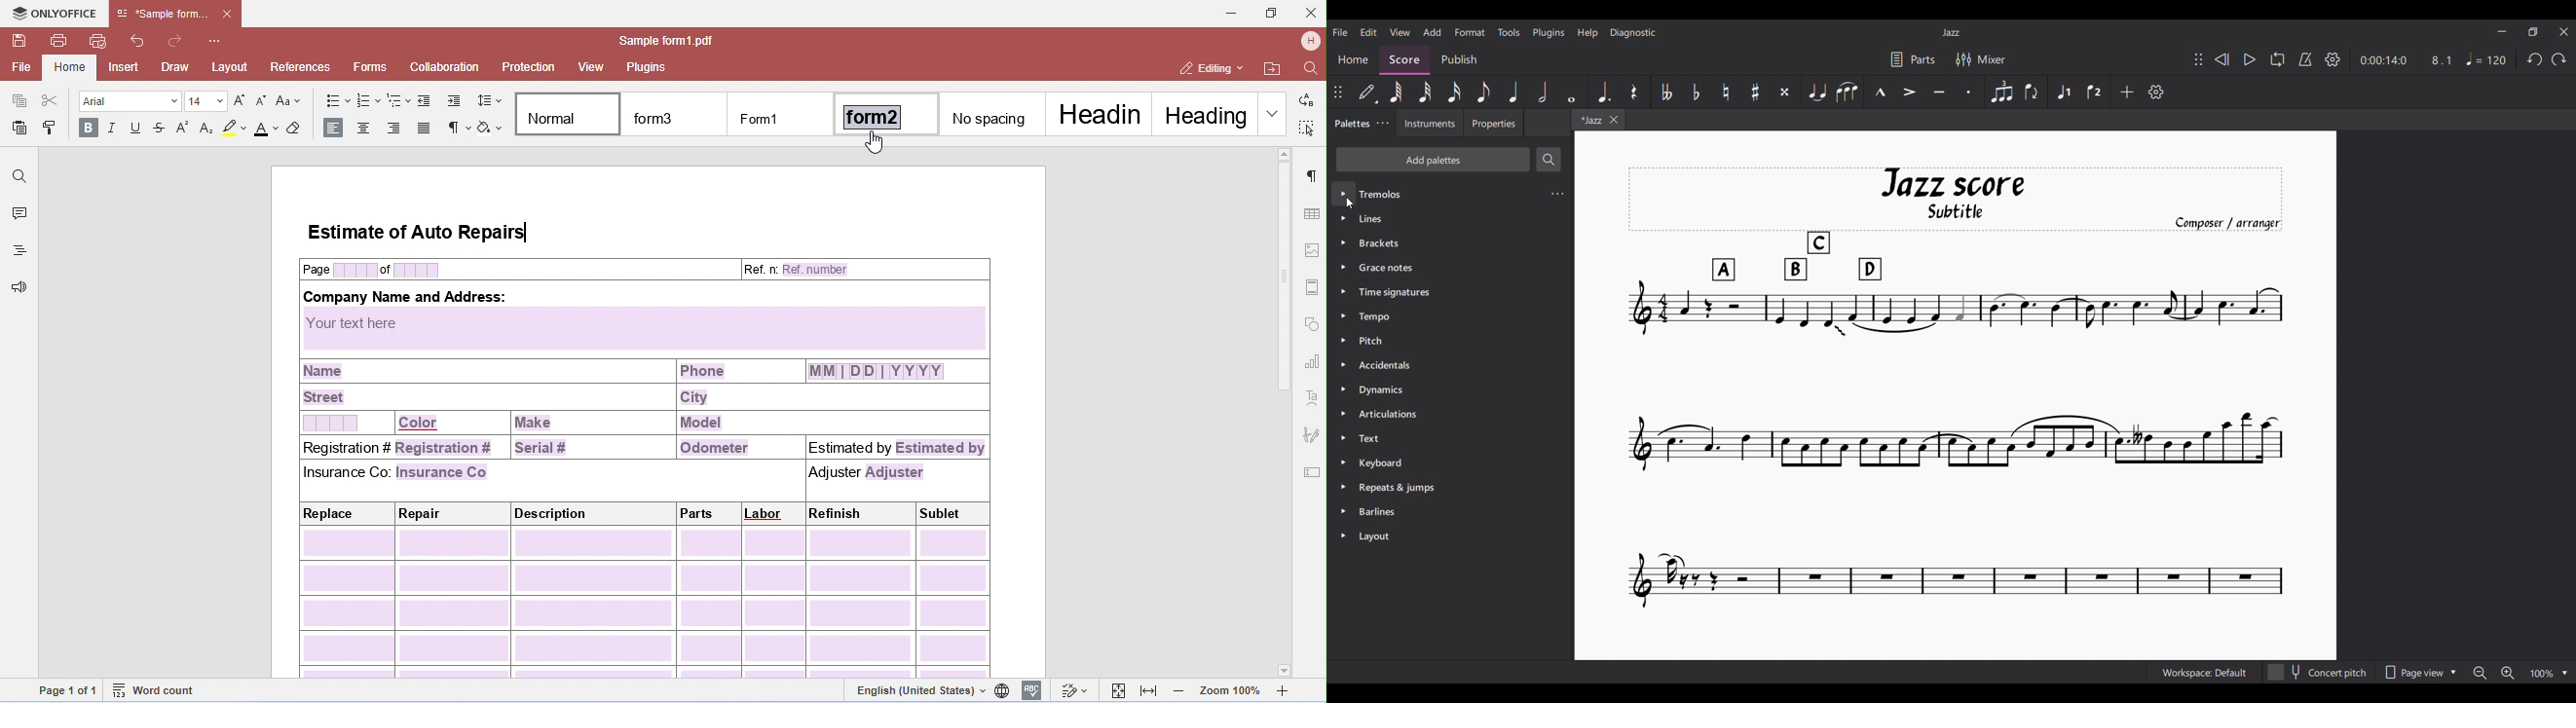 This screenshot has height=728, width=2576. What do you see at coordinates (1453, 92) in the screenshot?
I see `16th note` at bounding box center [1453, 92].